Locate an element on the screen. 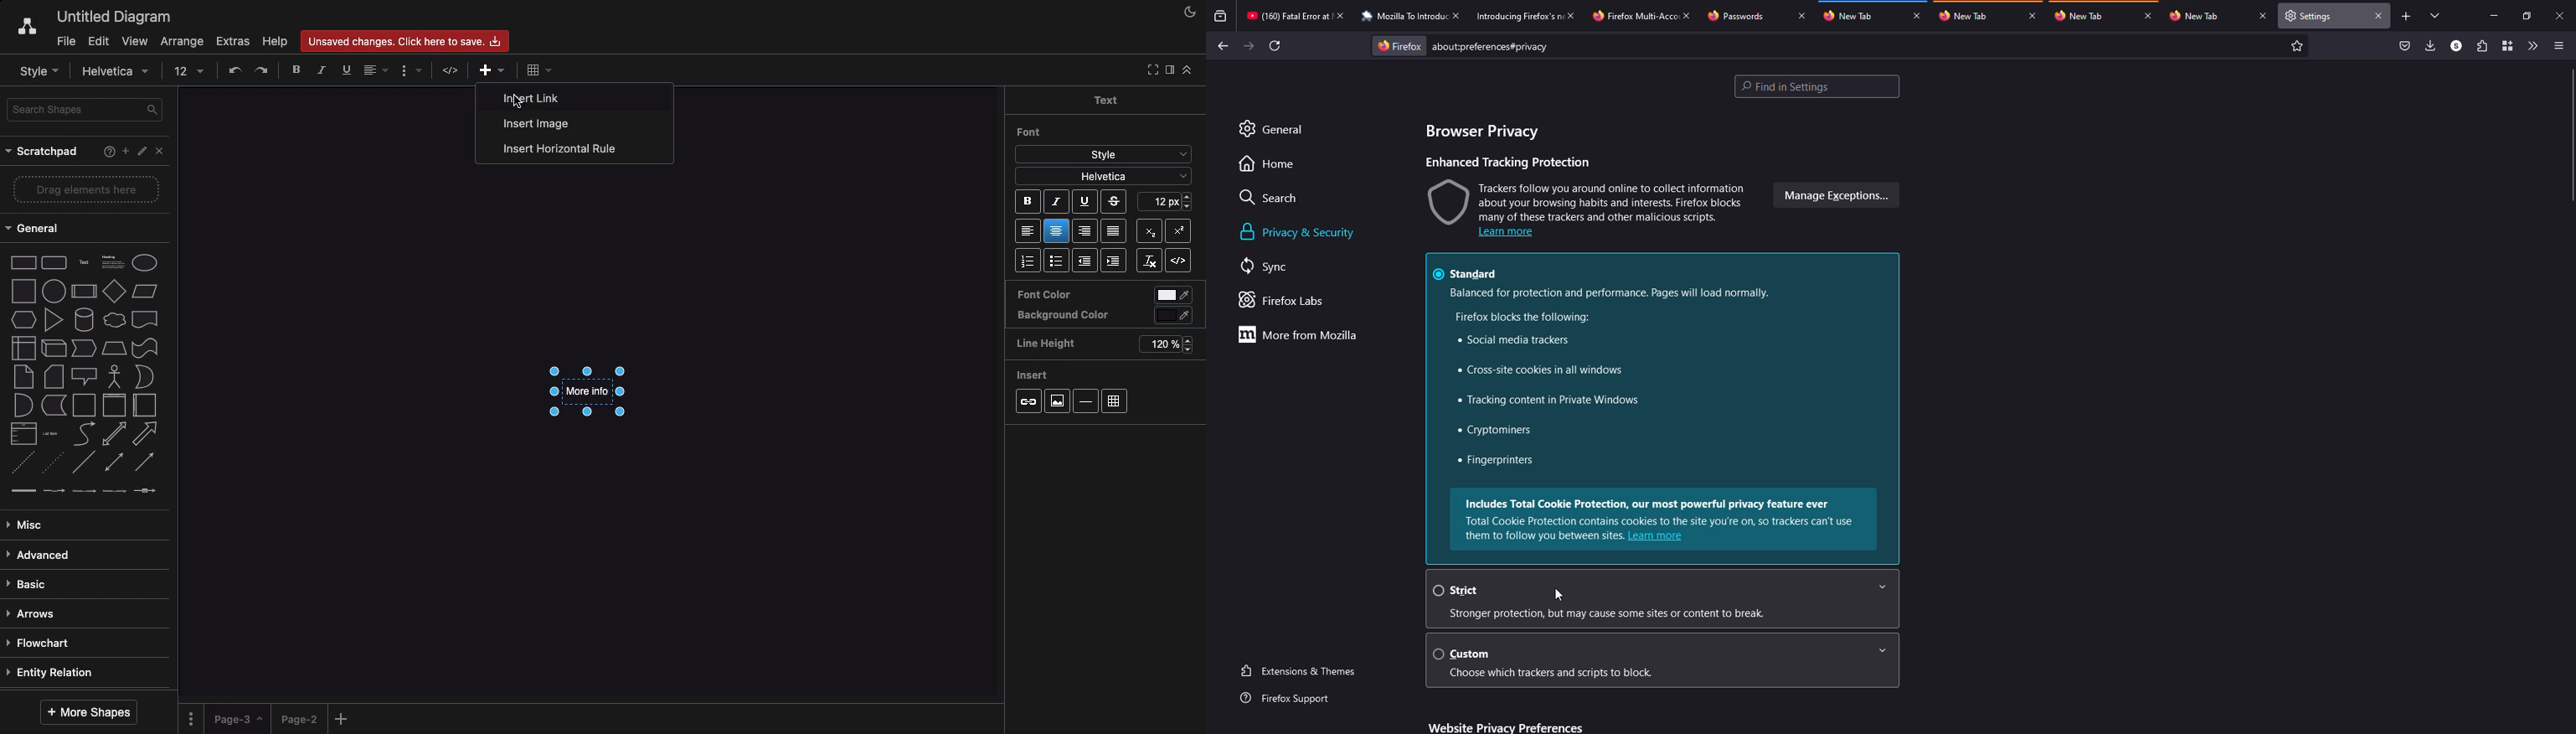 Image resolution: width=2576 pixels, height=756 pixels. Scratchpad is located at coordinates (44, 152).